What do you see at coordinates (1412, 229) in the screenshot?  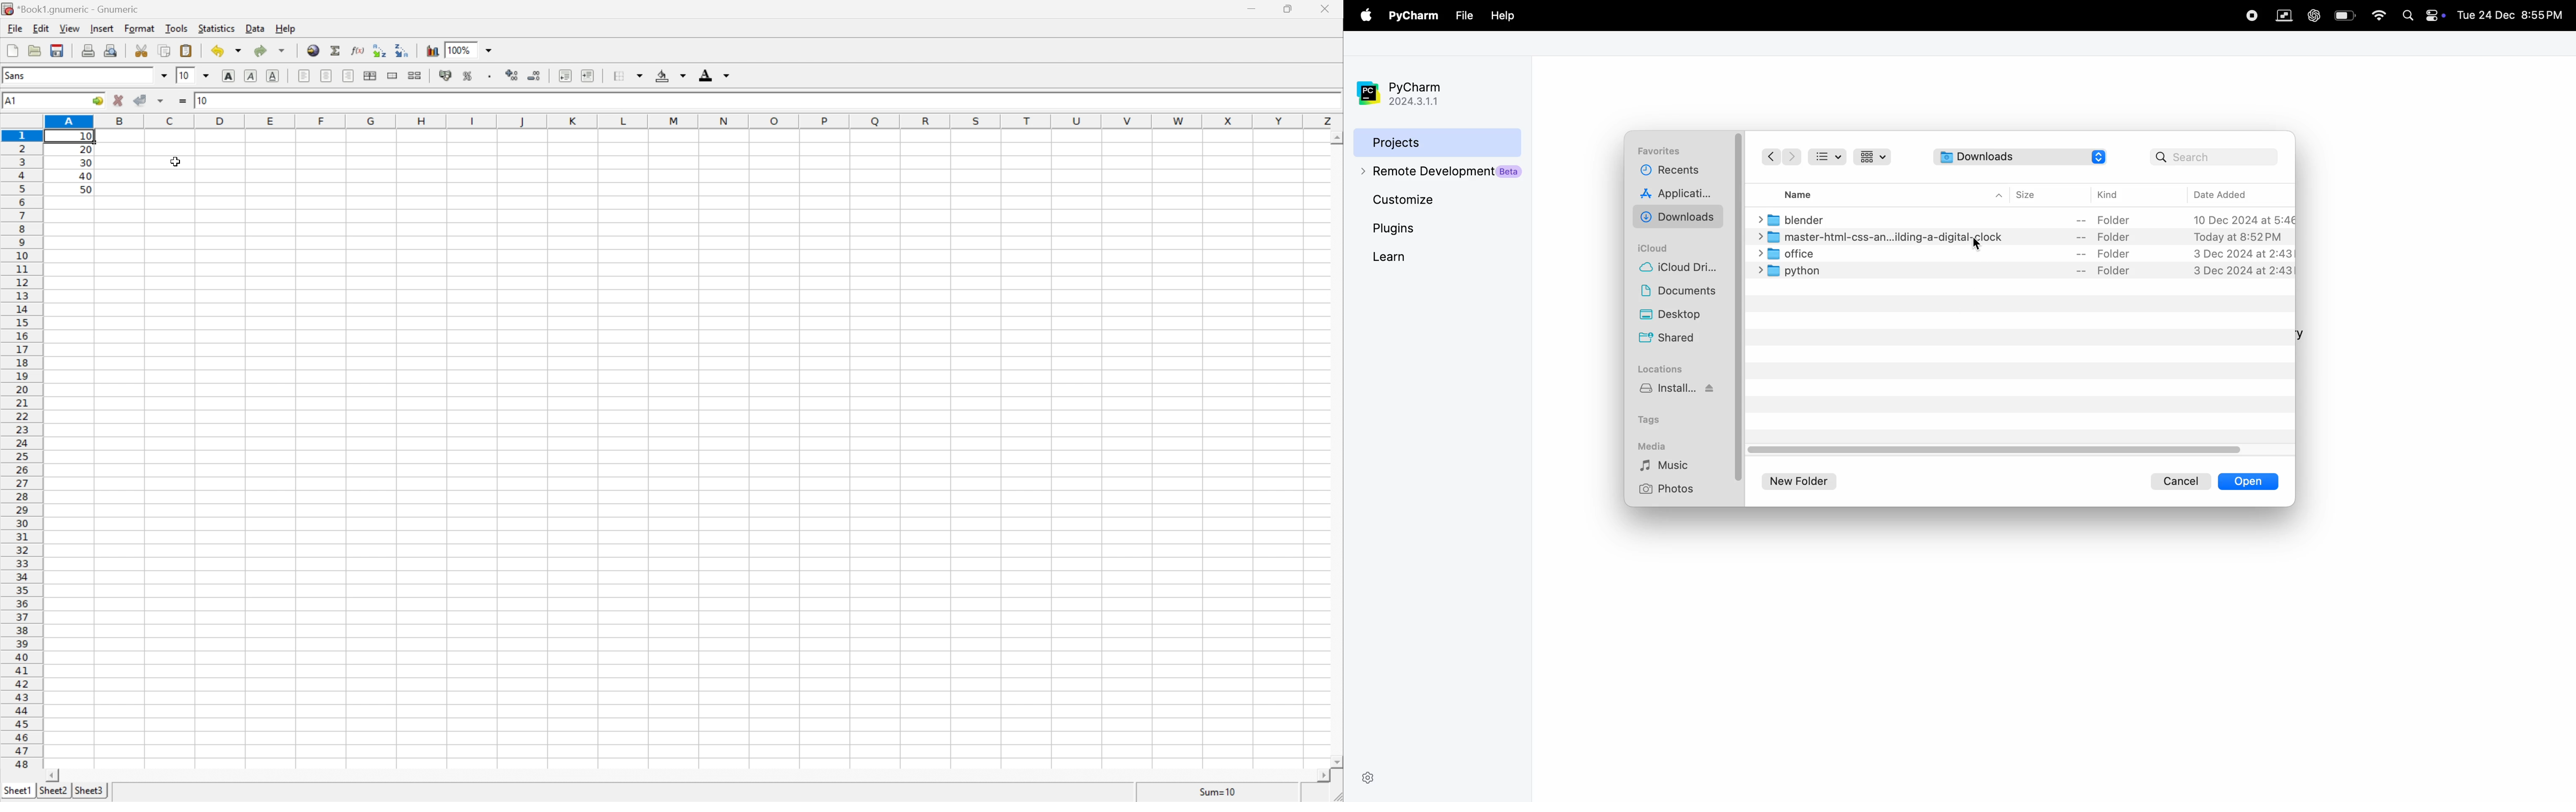 I see `plugins` at bounding box center [1412, 229].